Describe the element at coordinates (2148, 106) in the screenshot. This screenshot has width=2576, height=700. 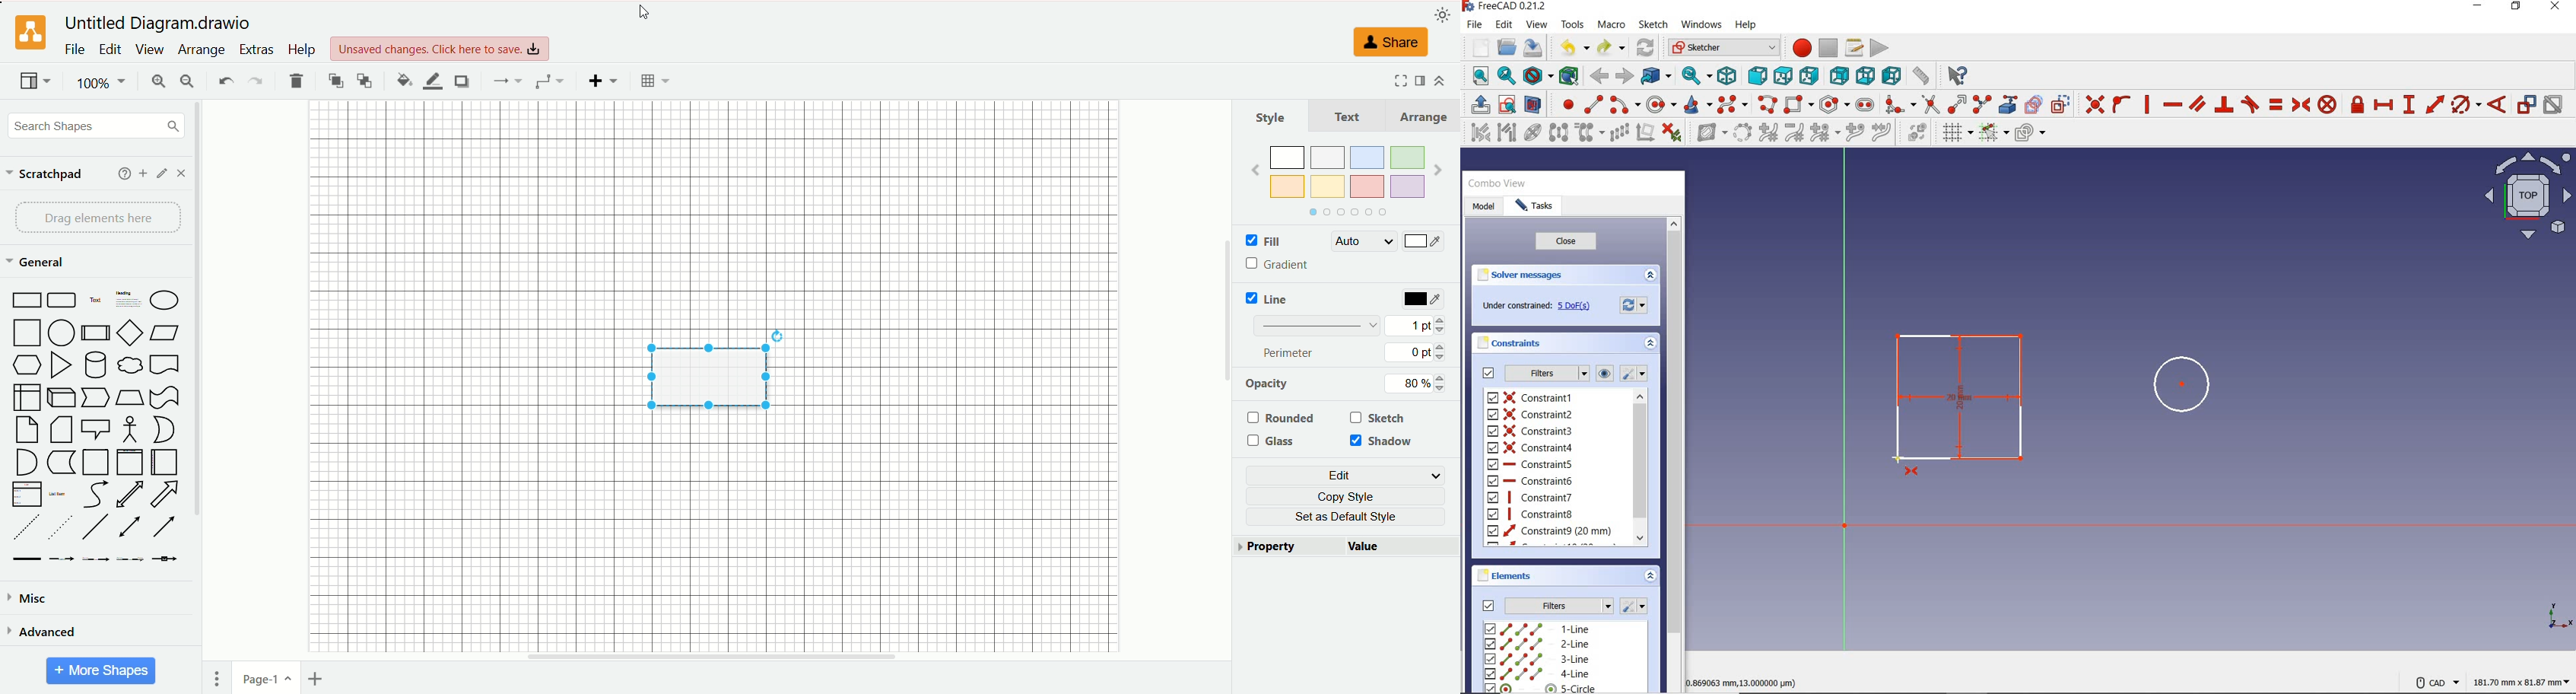
I see `constrain vertically` at that location.